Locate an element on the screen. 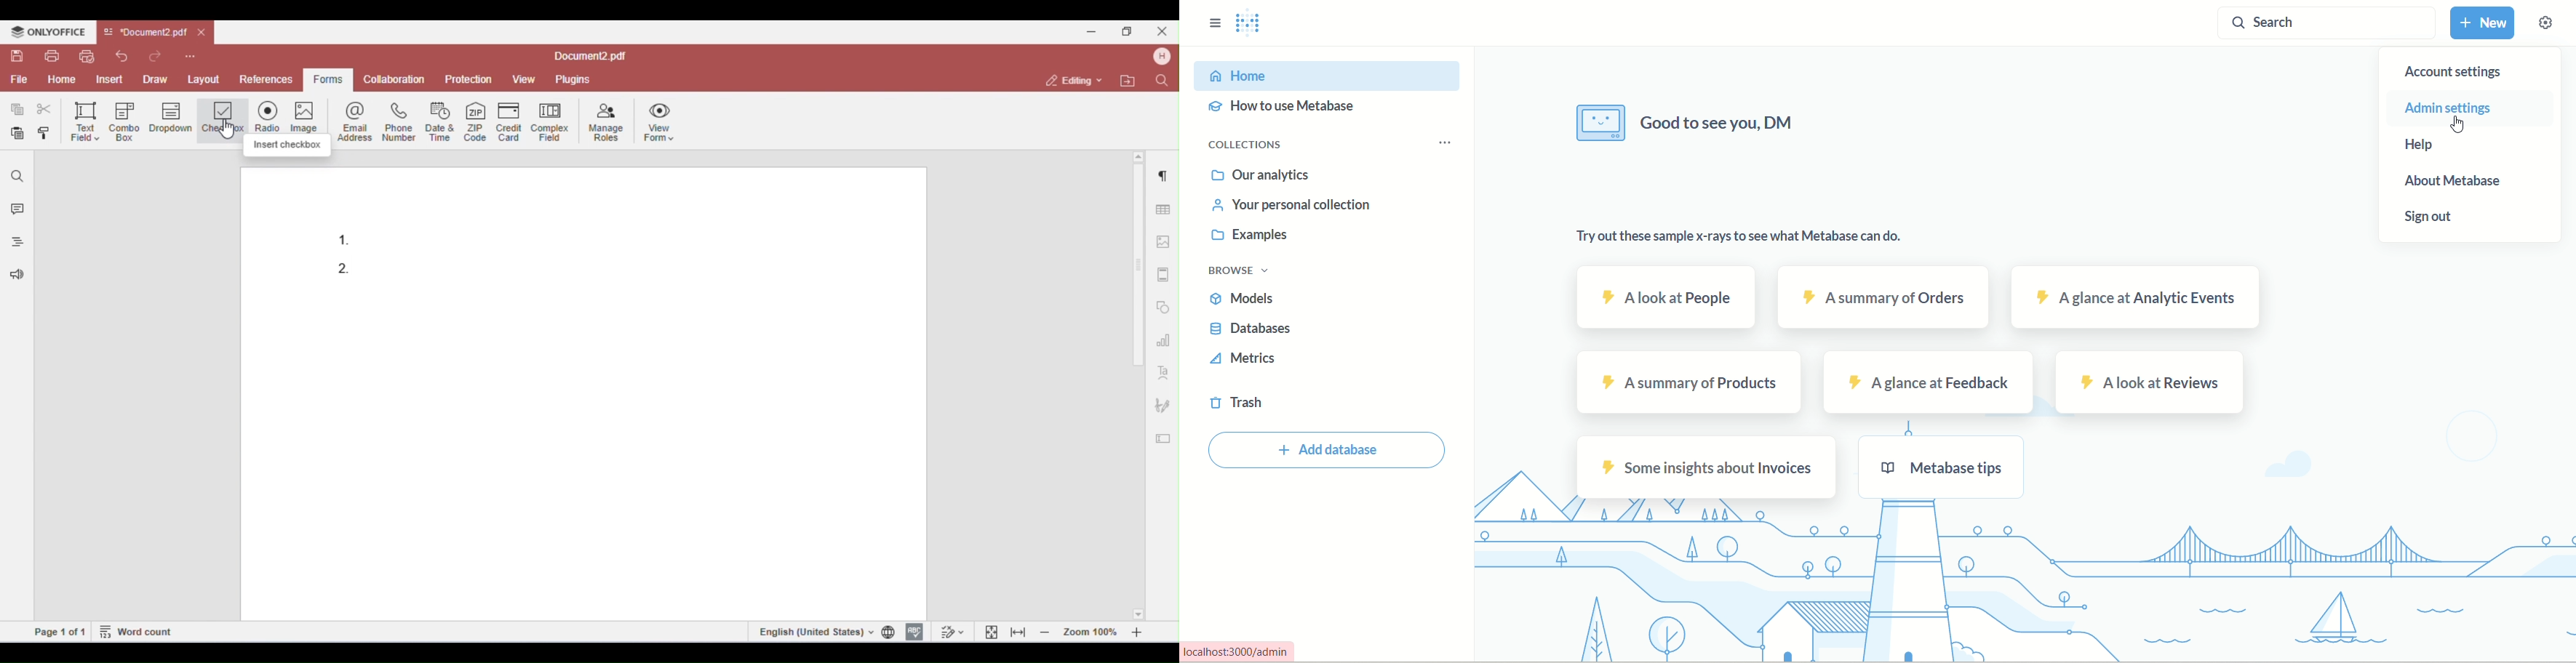 The image size is (2576, 672). browse is located at coordinates (1247, 271).